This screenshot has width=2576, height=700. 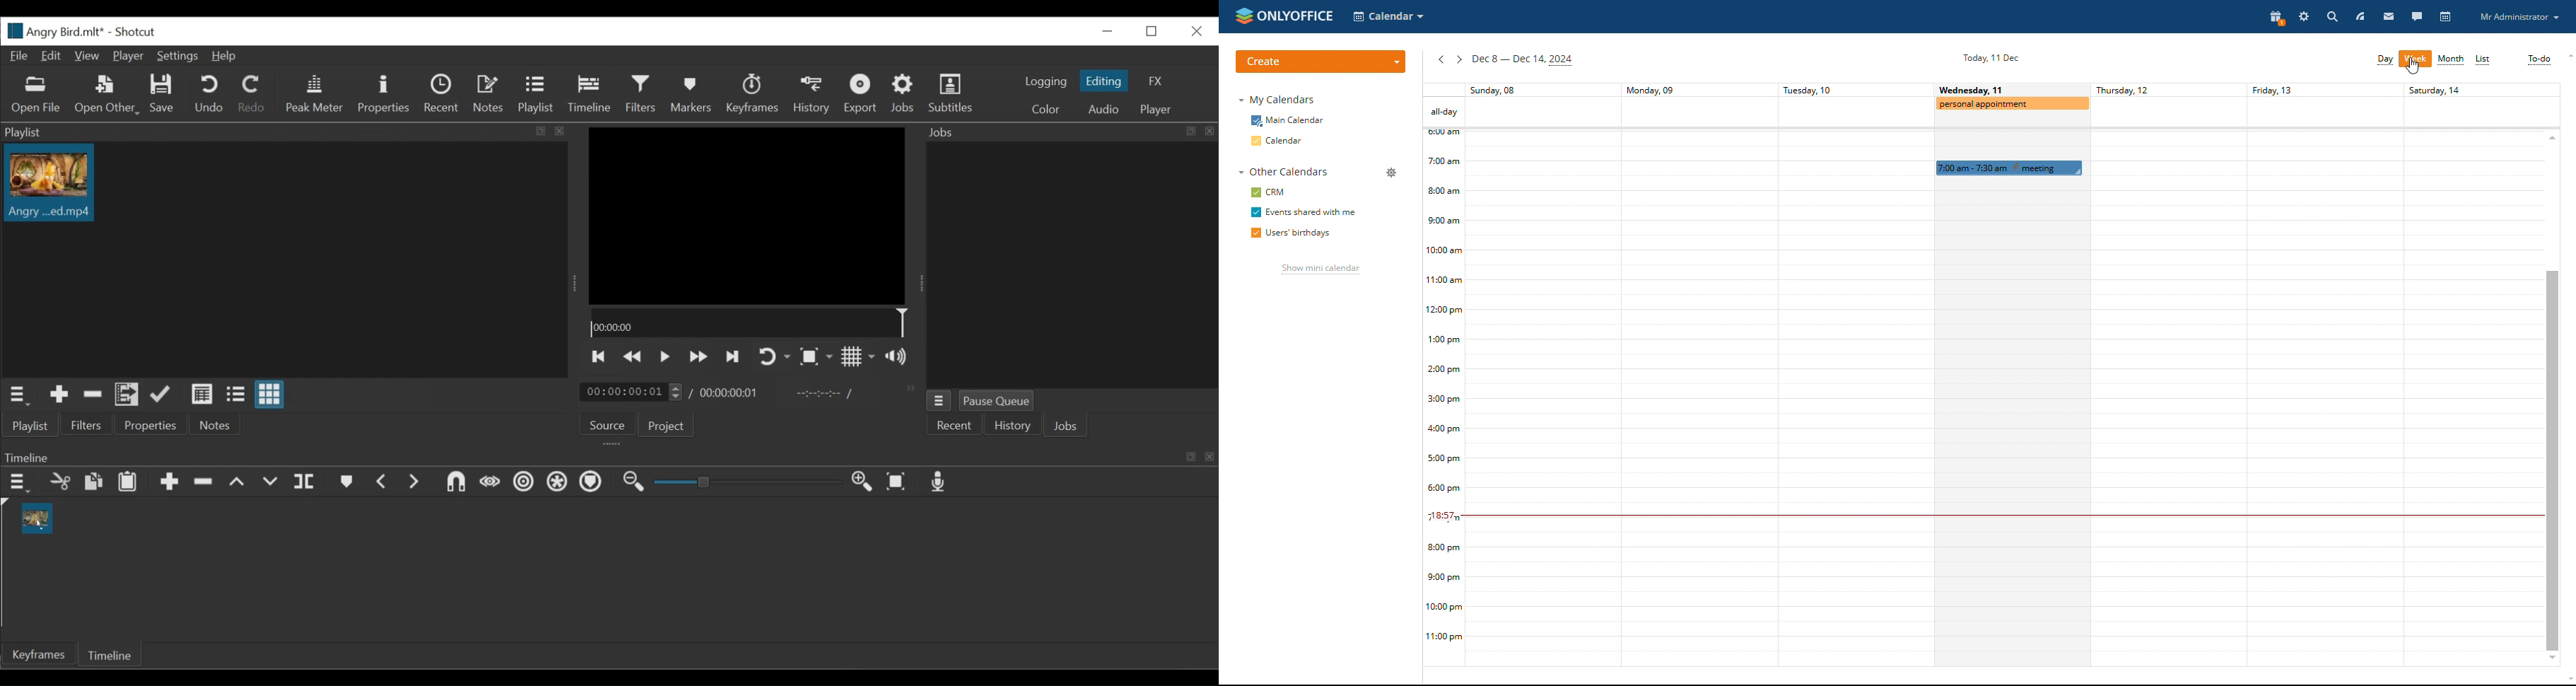 I want to click on File, so click(x=20, y=57).